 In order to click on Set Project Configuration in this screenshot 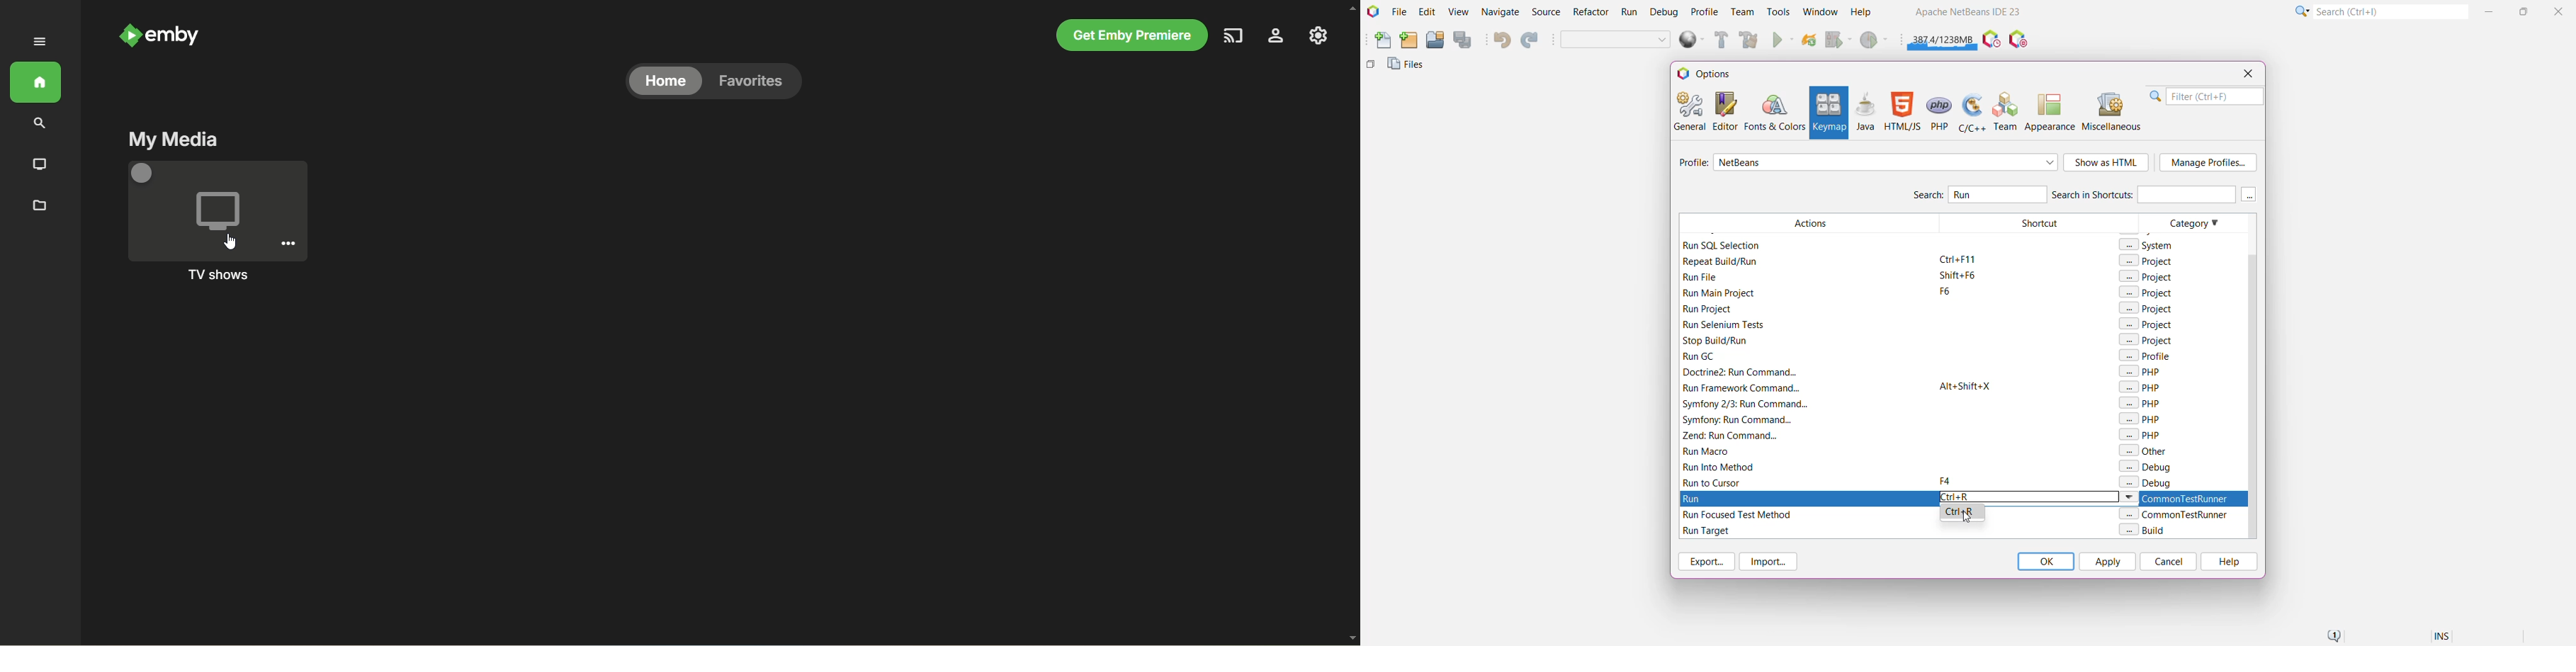, I will do `click(1616, 41)`.